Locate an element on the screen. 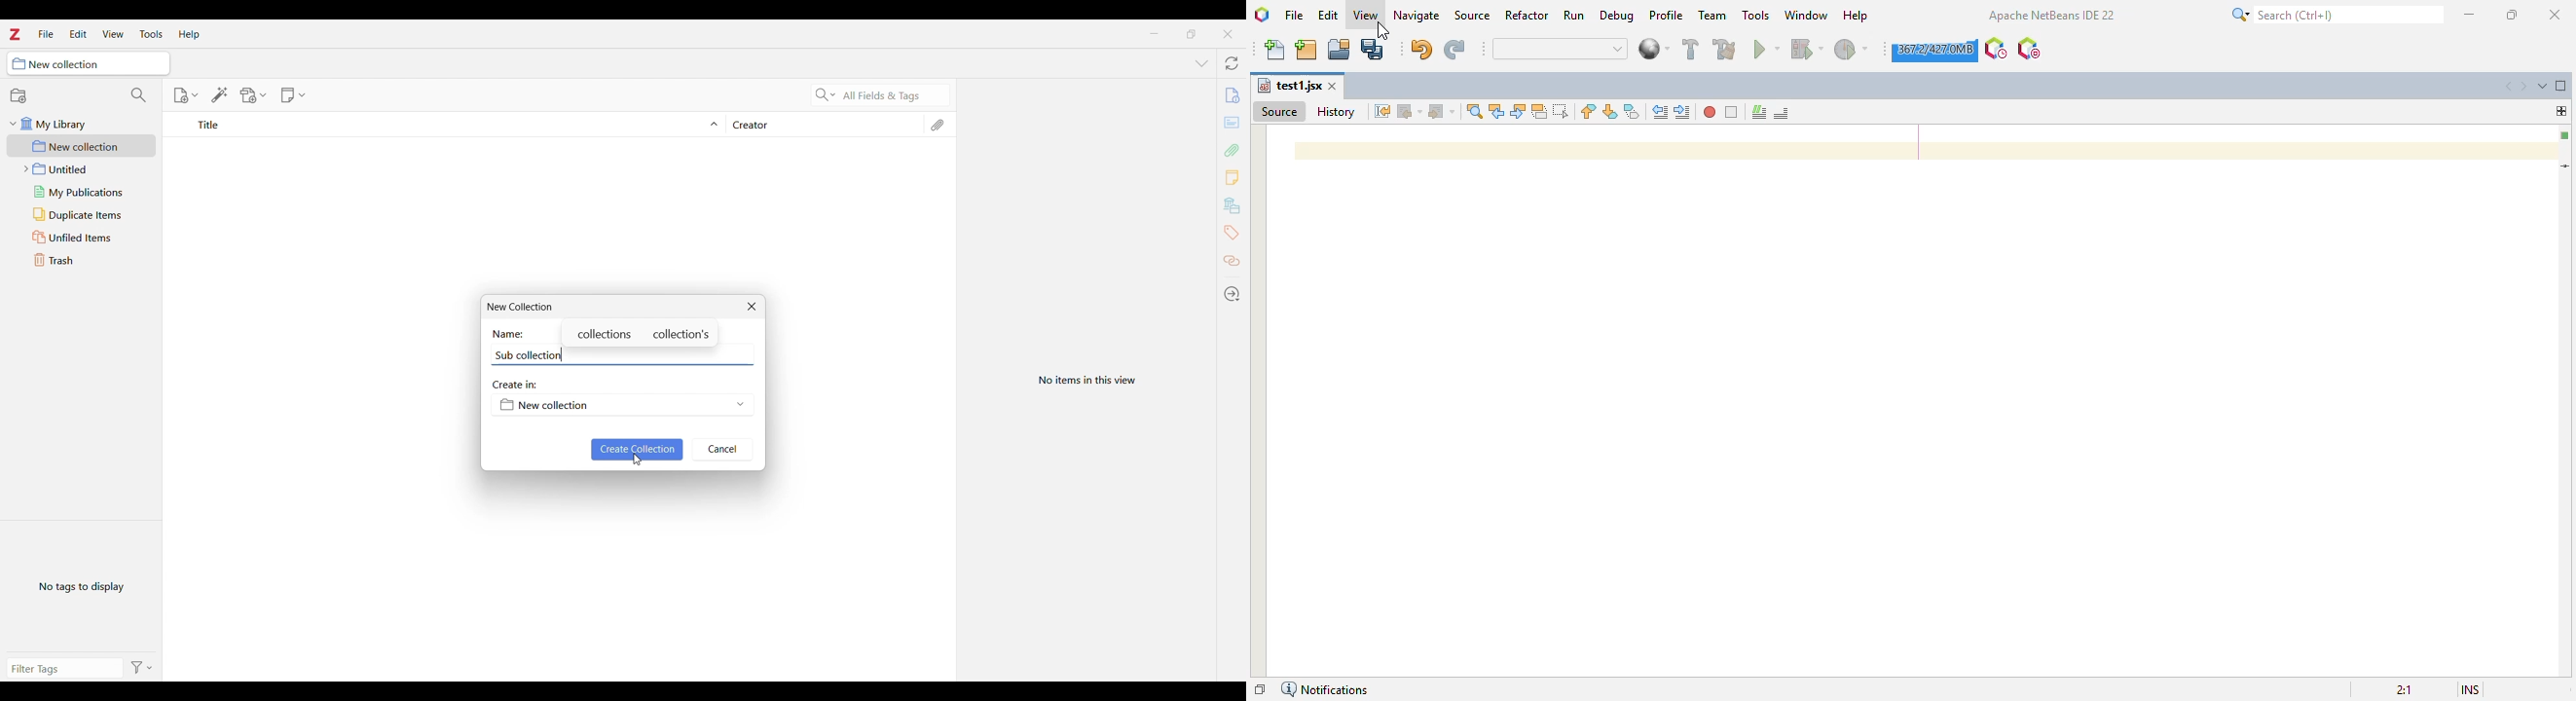 The image size is (2576, 728). Help menu is located at coordinates (189, 34).